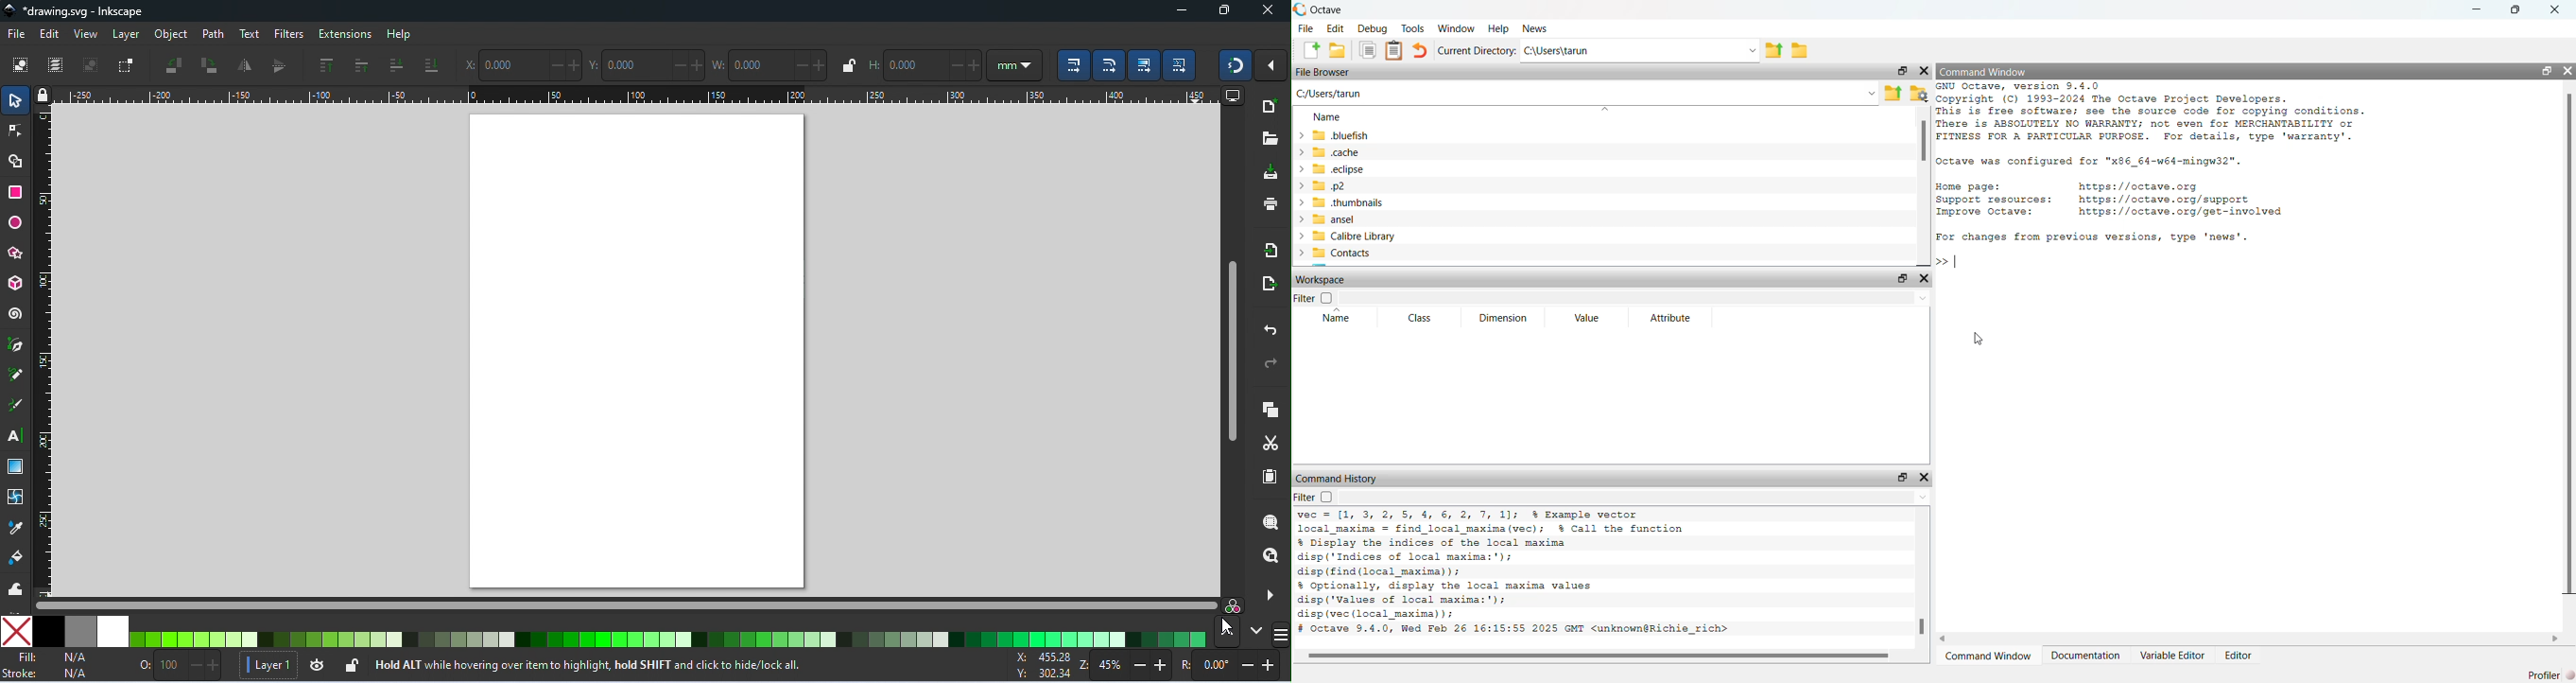 This screenshot has height=700, width=2576. I want to click on C:\Users\tarun, so click(1631, 51).